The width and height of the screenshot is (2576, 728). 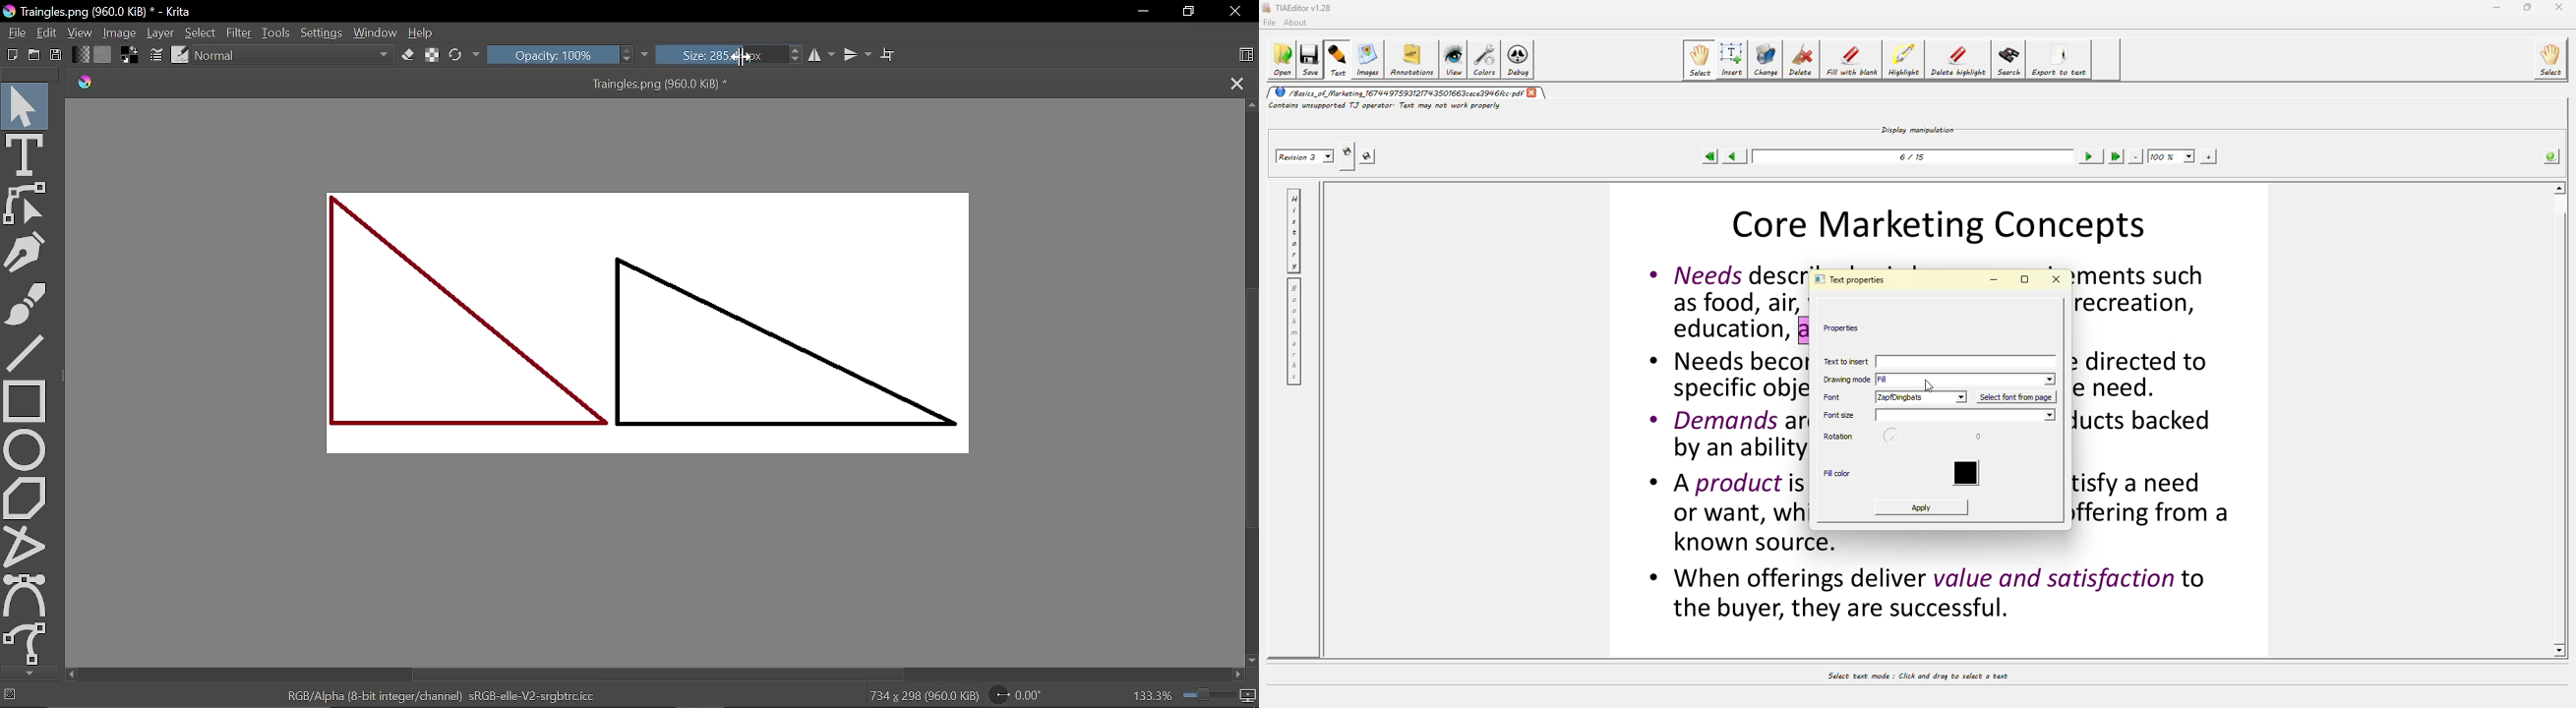 What do you see at coordinates (26, 595) in the screenshot?
I see `Bezier curve tool` at bounding box center [26, 595].